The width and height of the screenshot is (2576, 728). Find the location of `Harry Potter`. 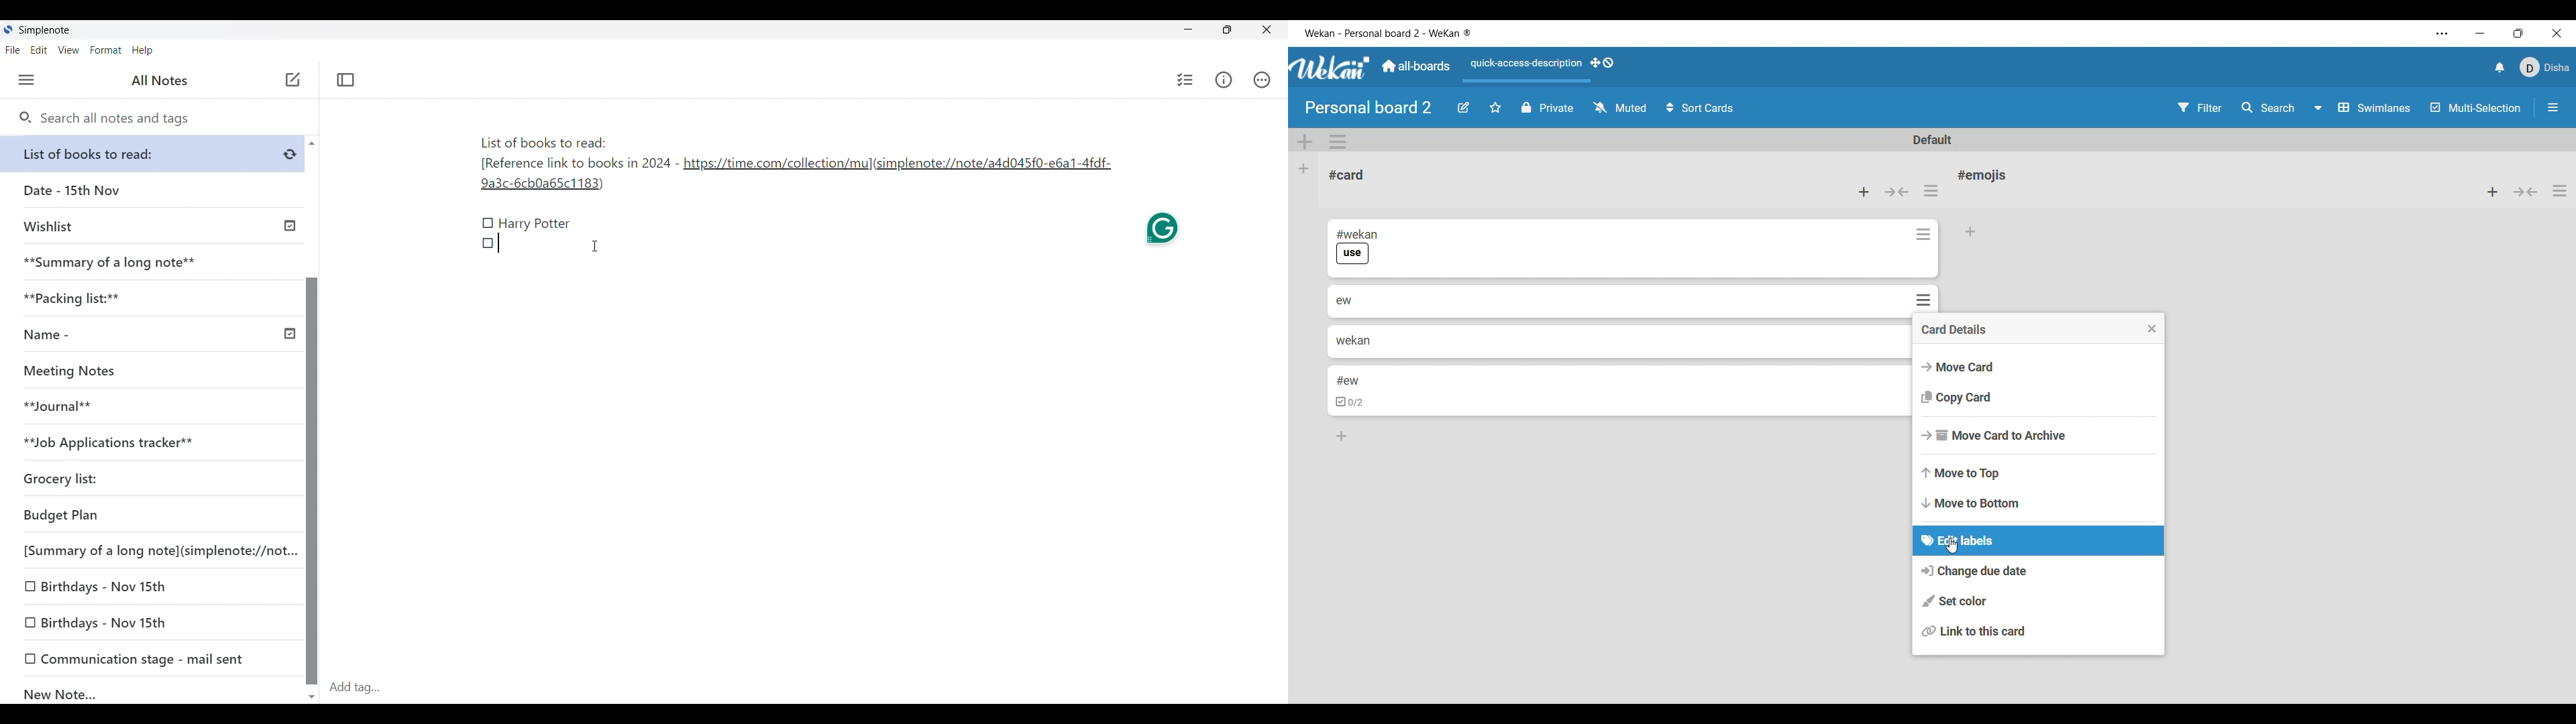

Harry Potter is located at coordinates (535, 225).